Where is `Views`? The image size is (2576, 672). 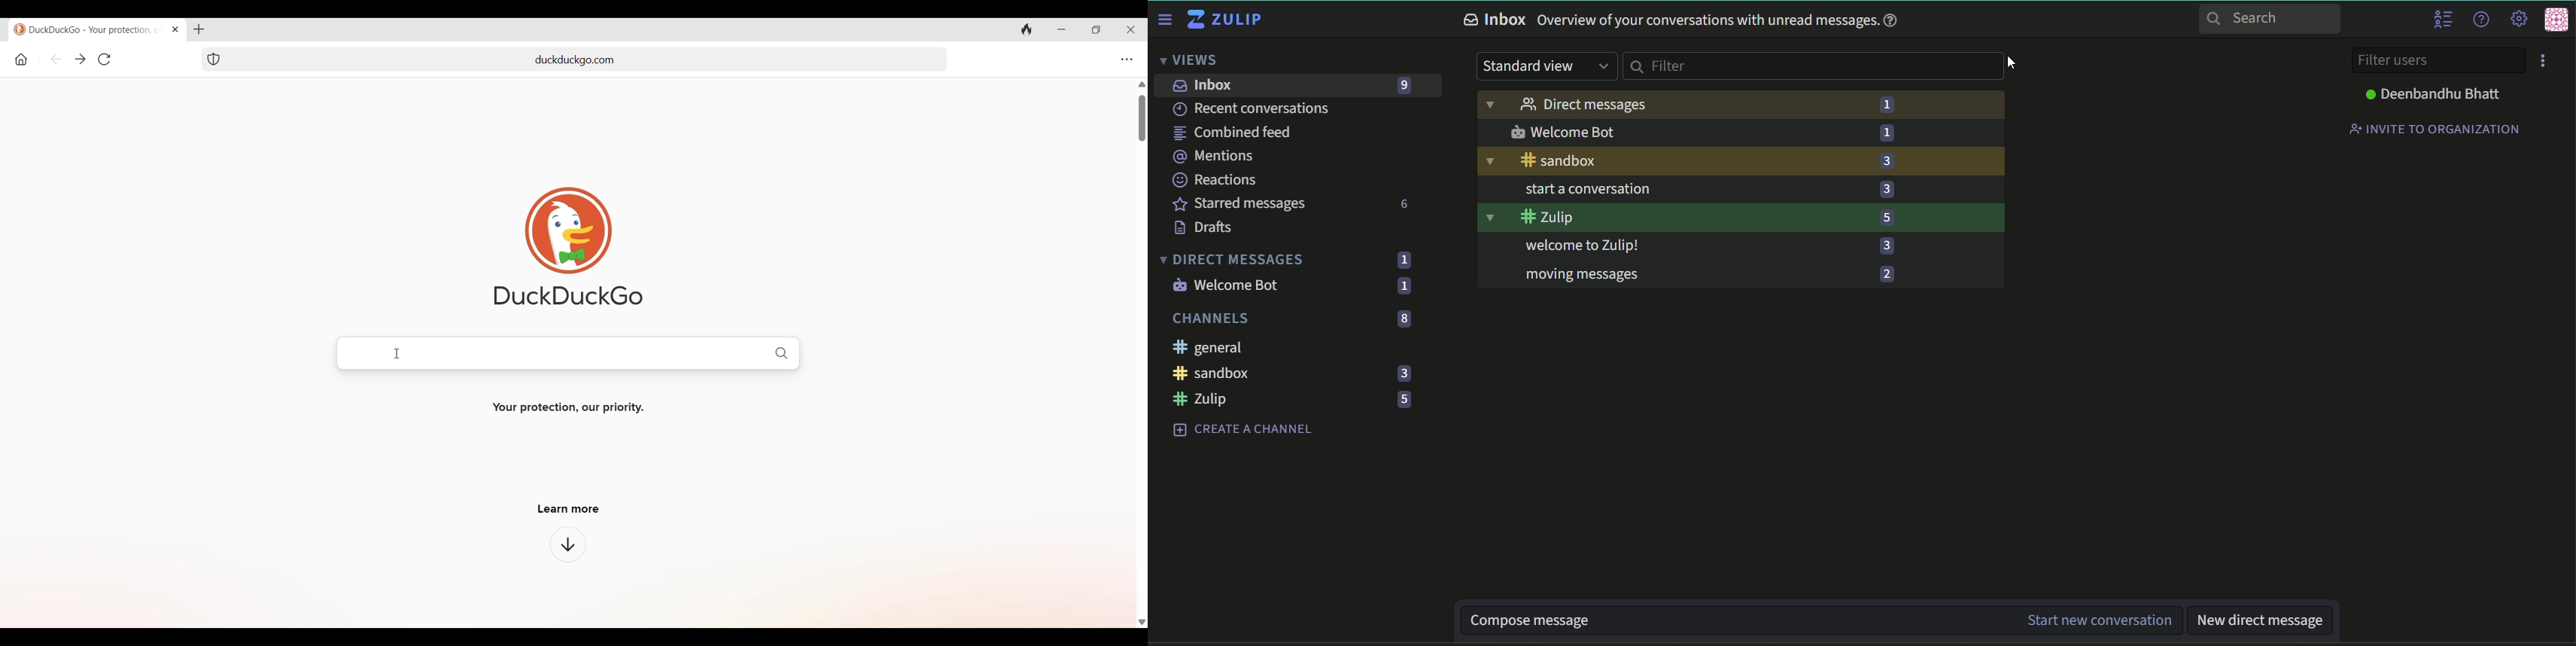 Views is located at coordinates (1190, 59).